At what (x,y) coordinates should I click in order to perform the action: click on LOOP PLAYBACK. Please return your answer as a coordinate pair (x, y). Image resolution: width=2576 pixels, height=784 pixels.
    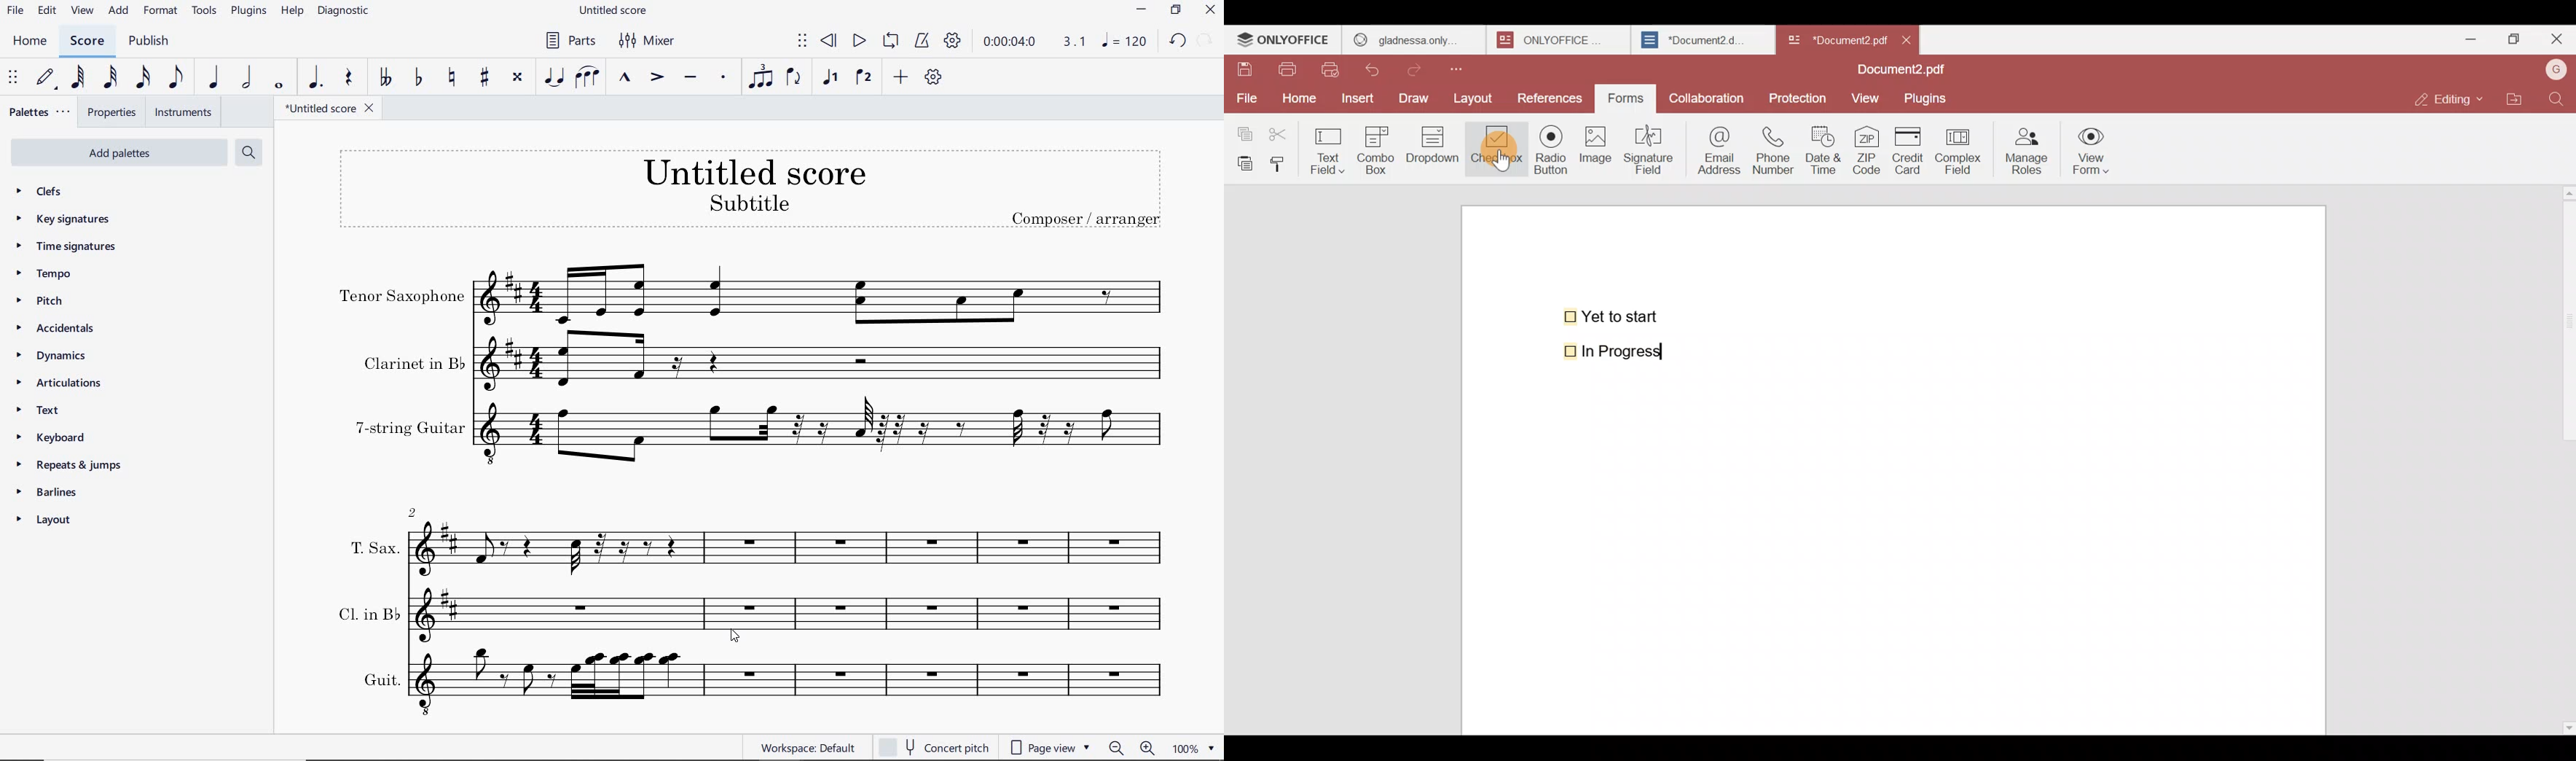
    Looking at the image, I should click on (890, 42).